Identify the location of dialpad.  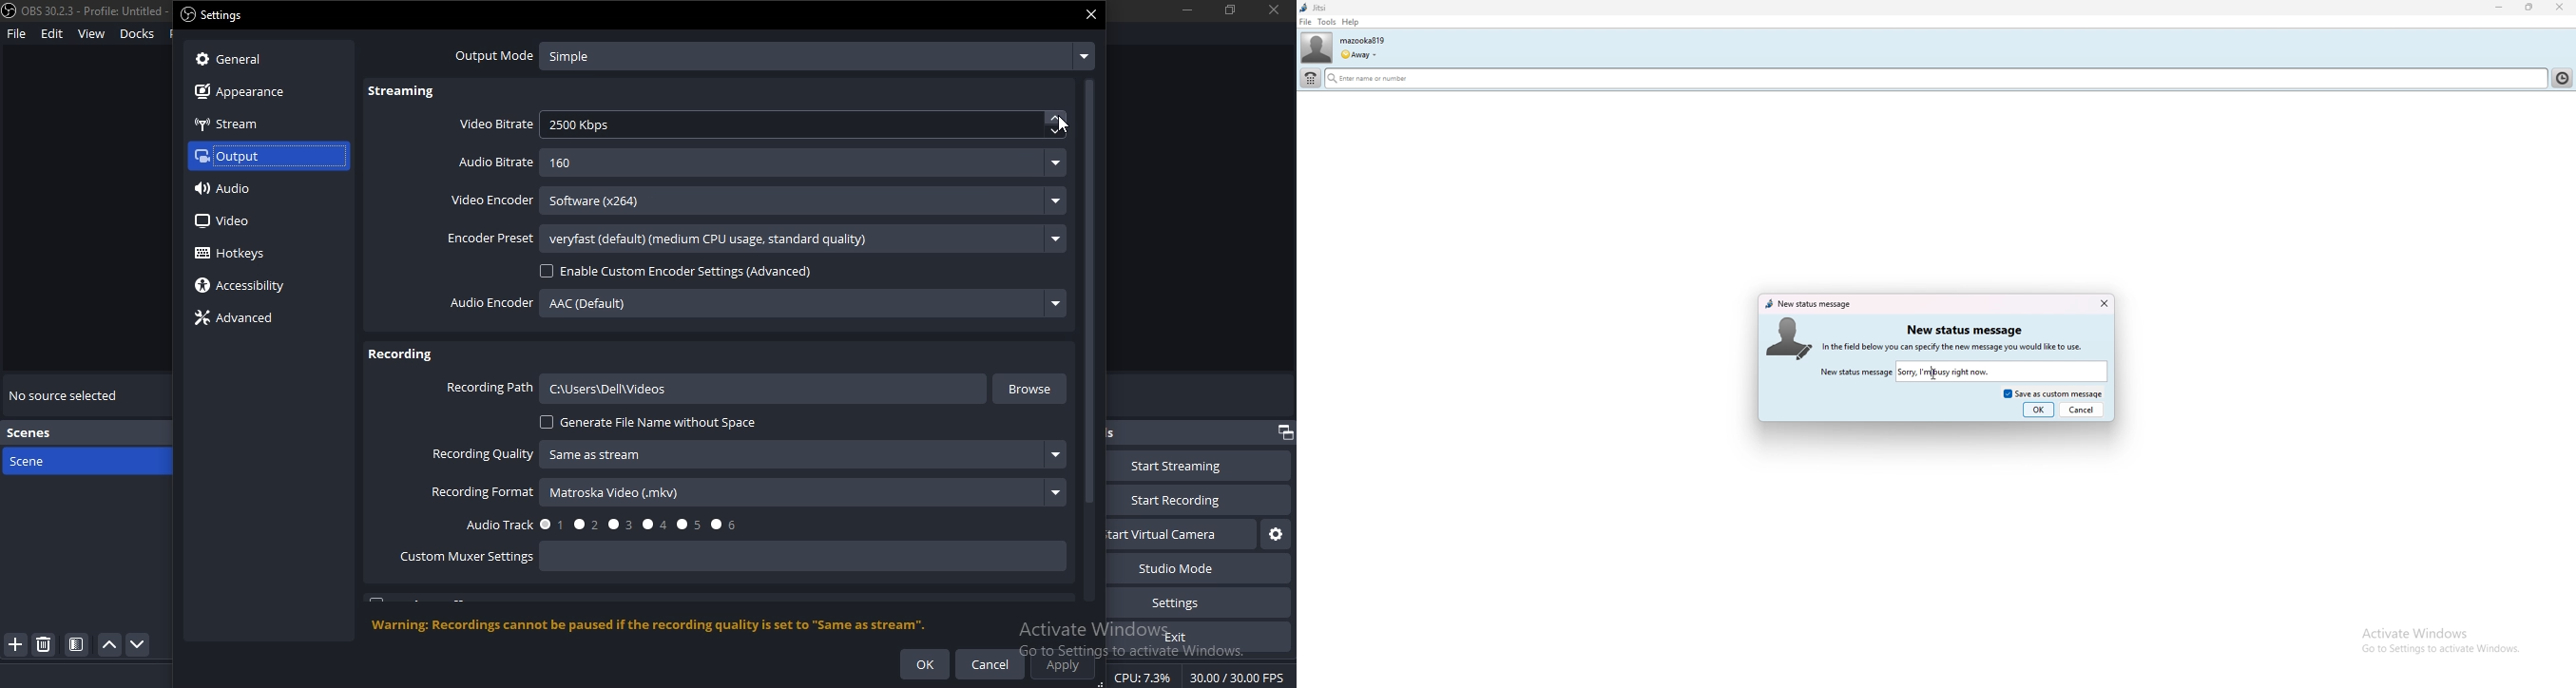
(1311, 79).